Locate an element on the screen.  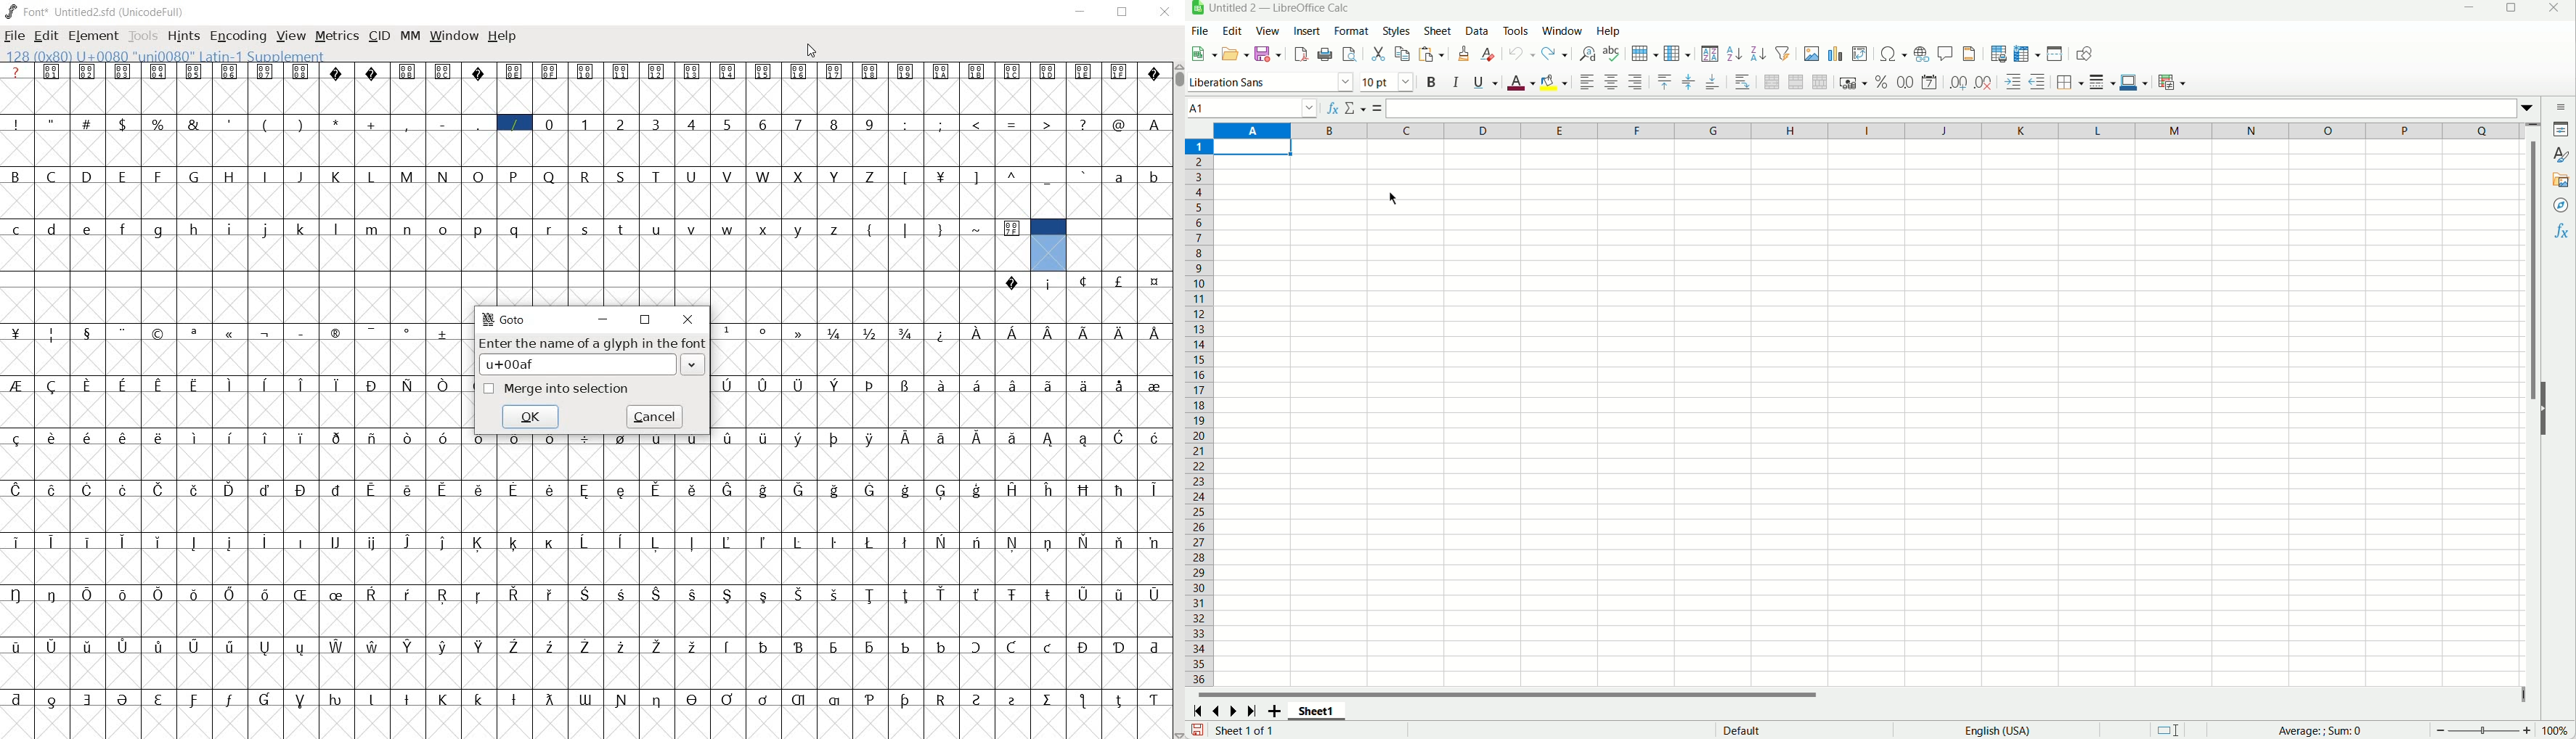
Symbol is located at coordinates (443, 489).